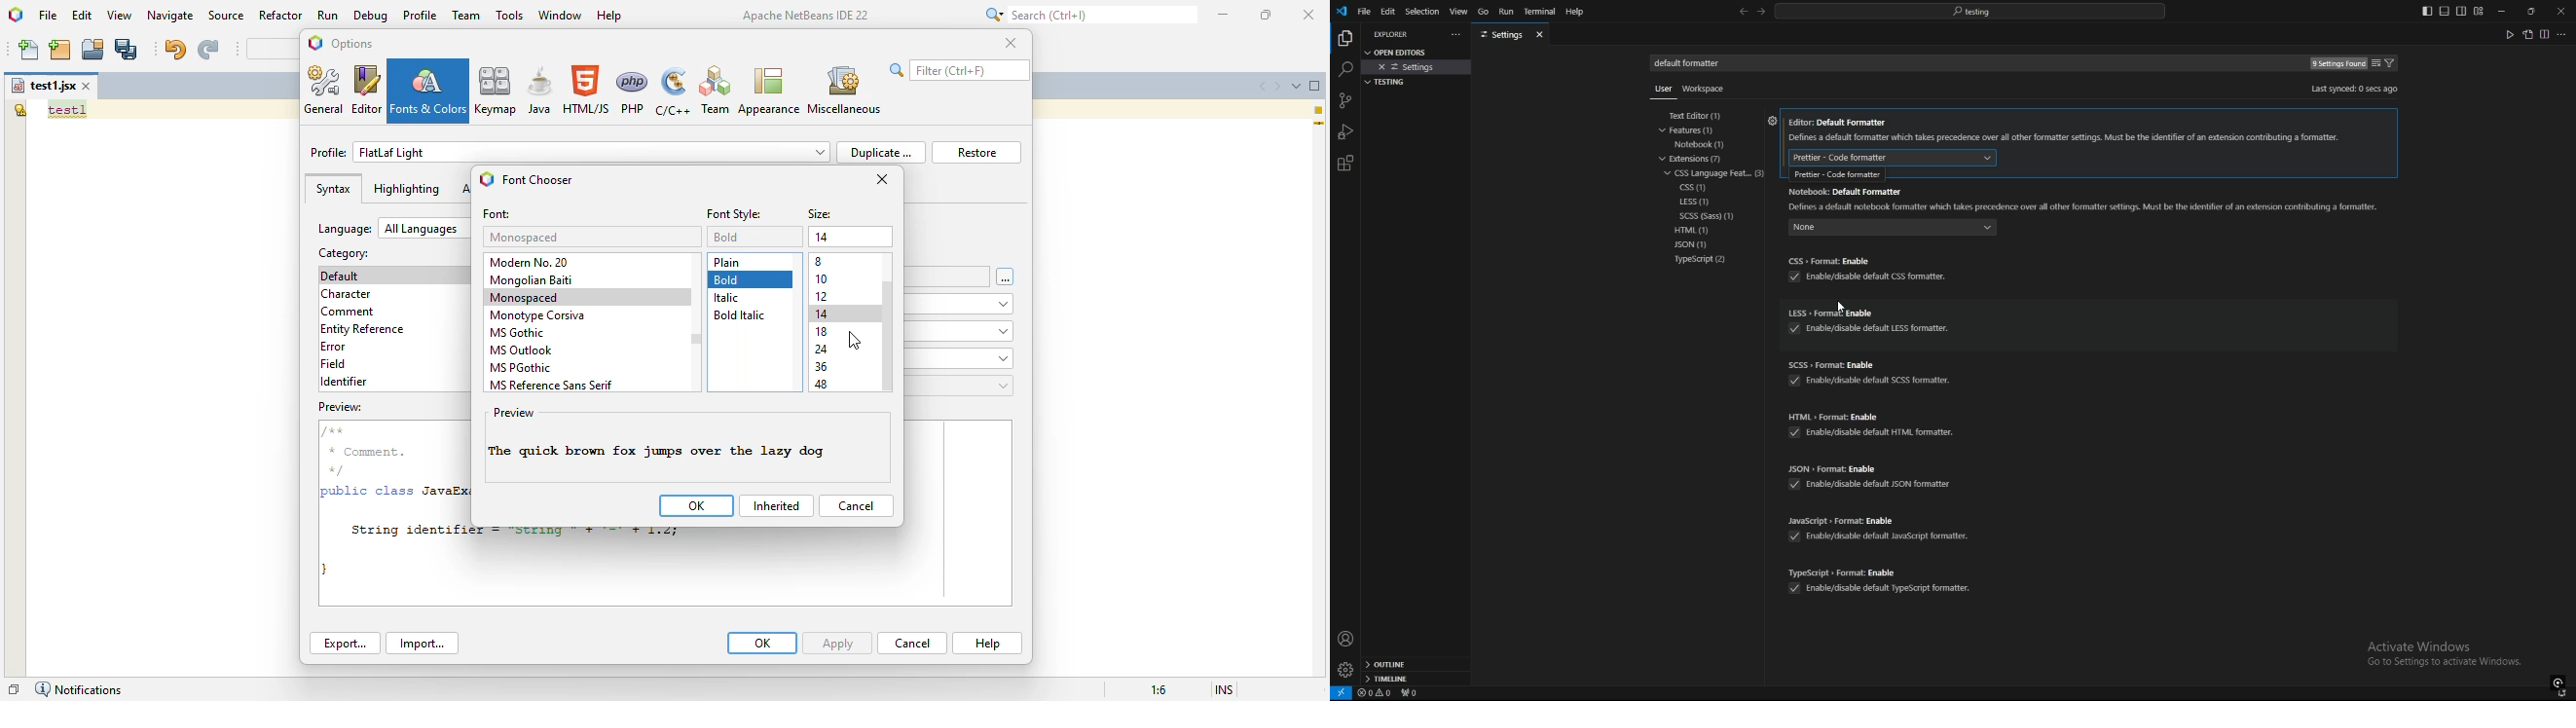 The image size is (2576, 728). Describe the element at coordinates (532, 280) in the screenshot. I see `mongolian baiti` at that location.